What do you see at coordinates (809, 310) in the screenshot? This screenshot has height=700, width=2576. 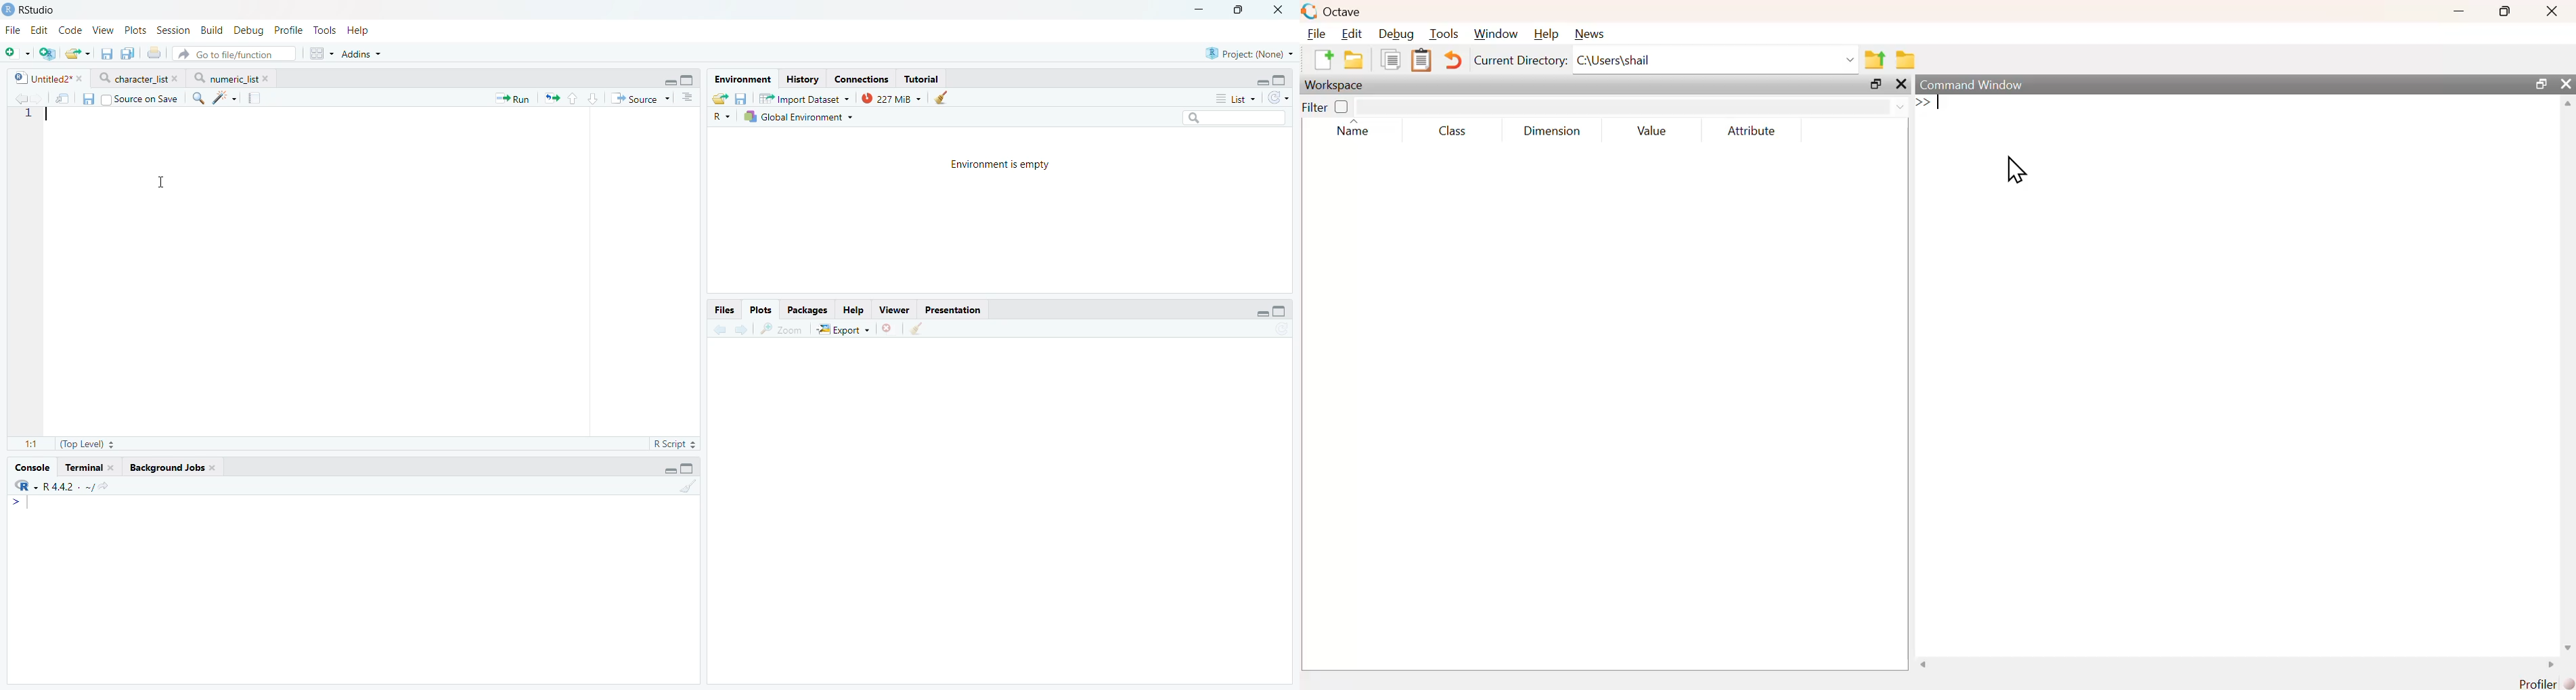 I see `Packages` at bounding box center [809, 310].